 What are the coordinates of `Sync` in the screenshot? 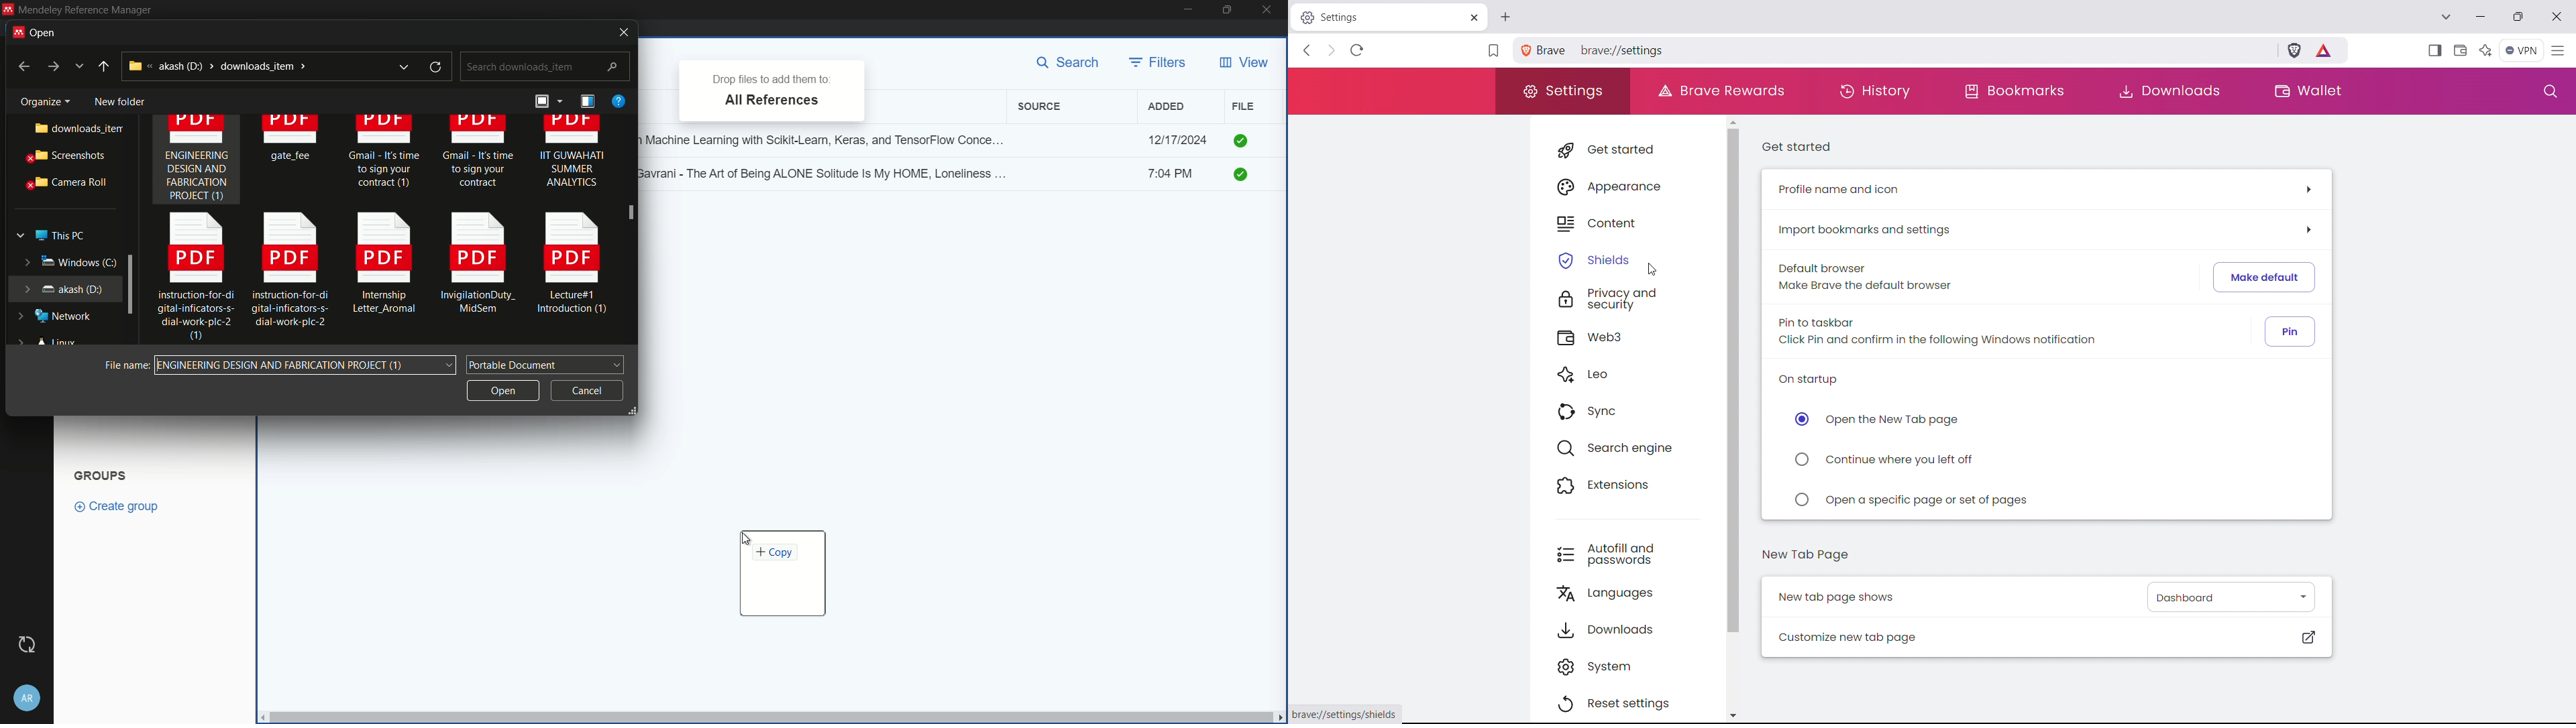 It's located at (27, 644).